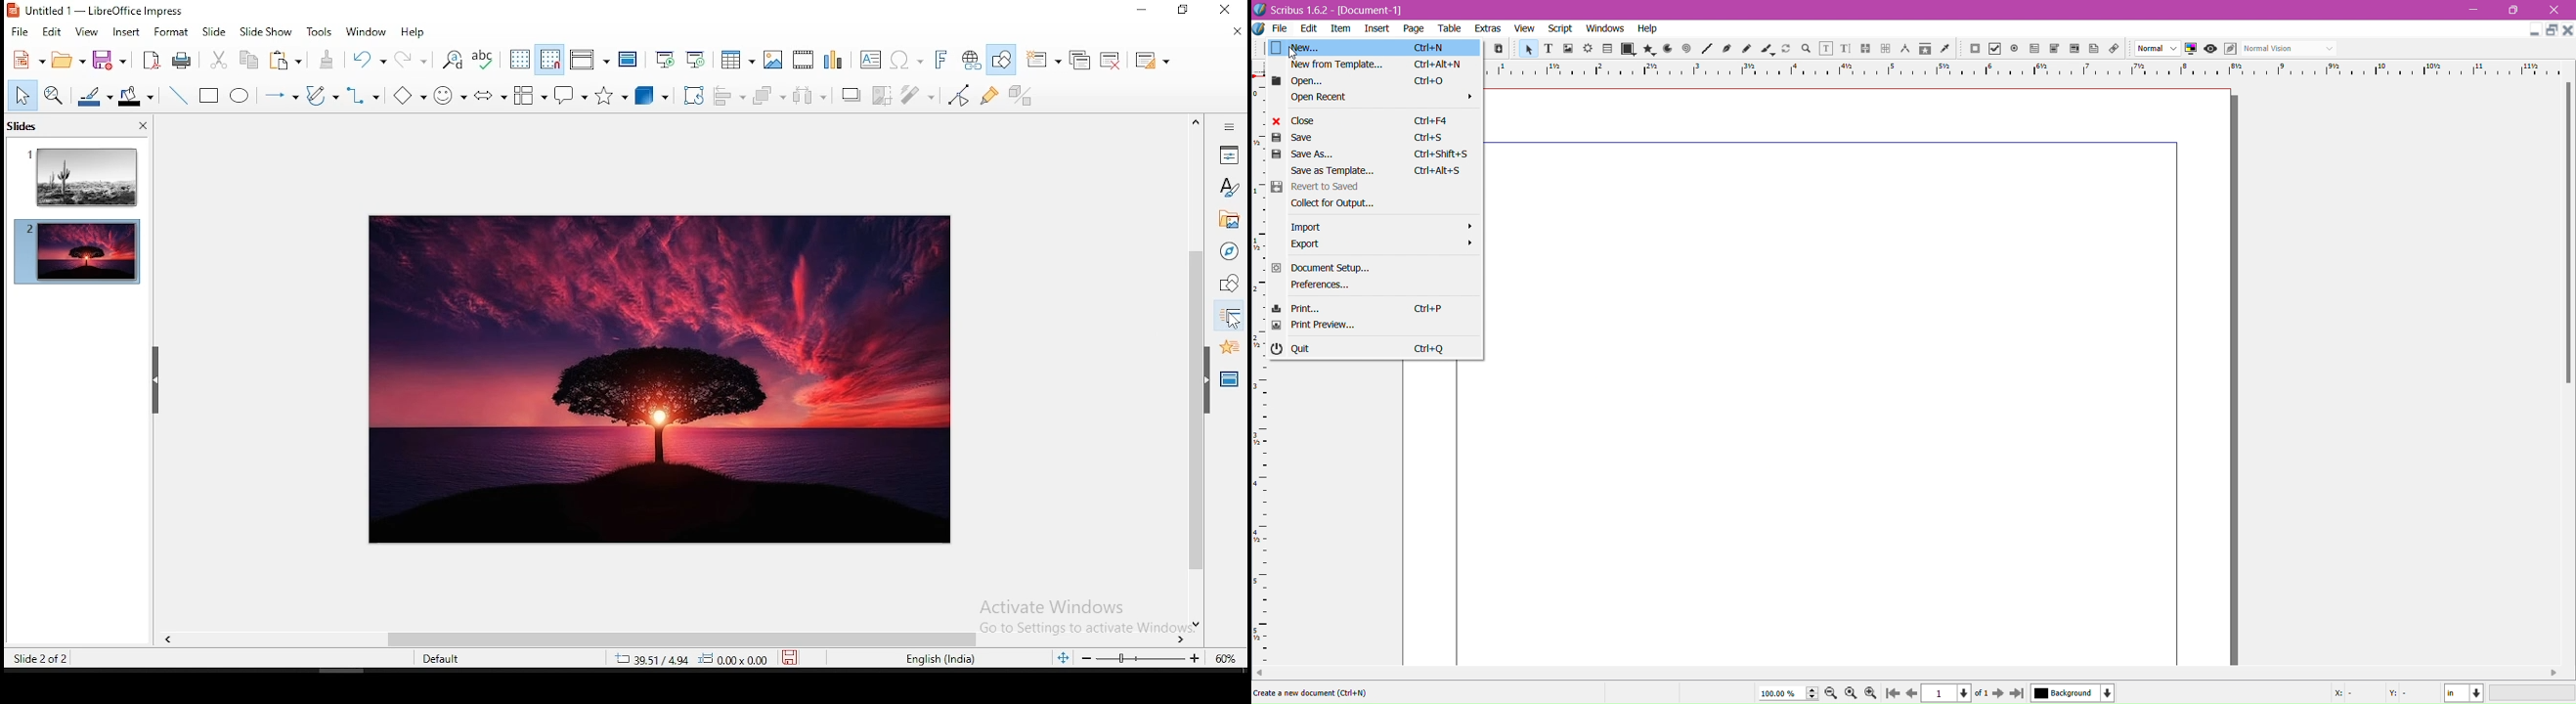 The width and height of the screenshot is (2576, 728). Describe the element at coordinates (1262, 362) in the screenshot. I see `Left scale` at that location.